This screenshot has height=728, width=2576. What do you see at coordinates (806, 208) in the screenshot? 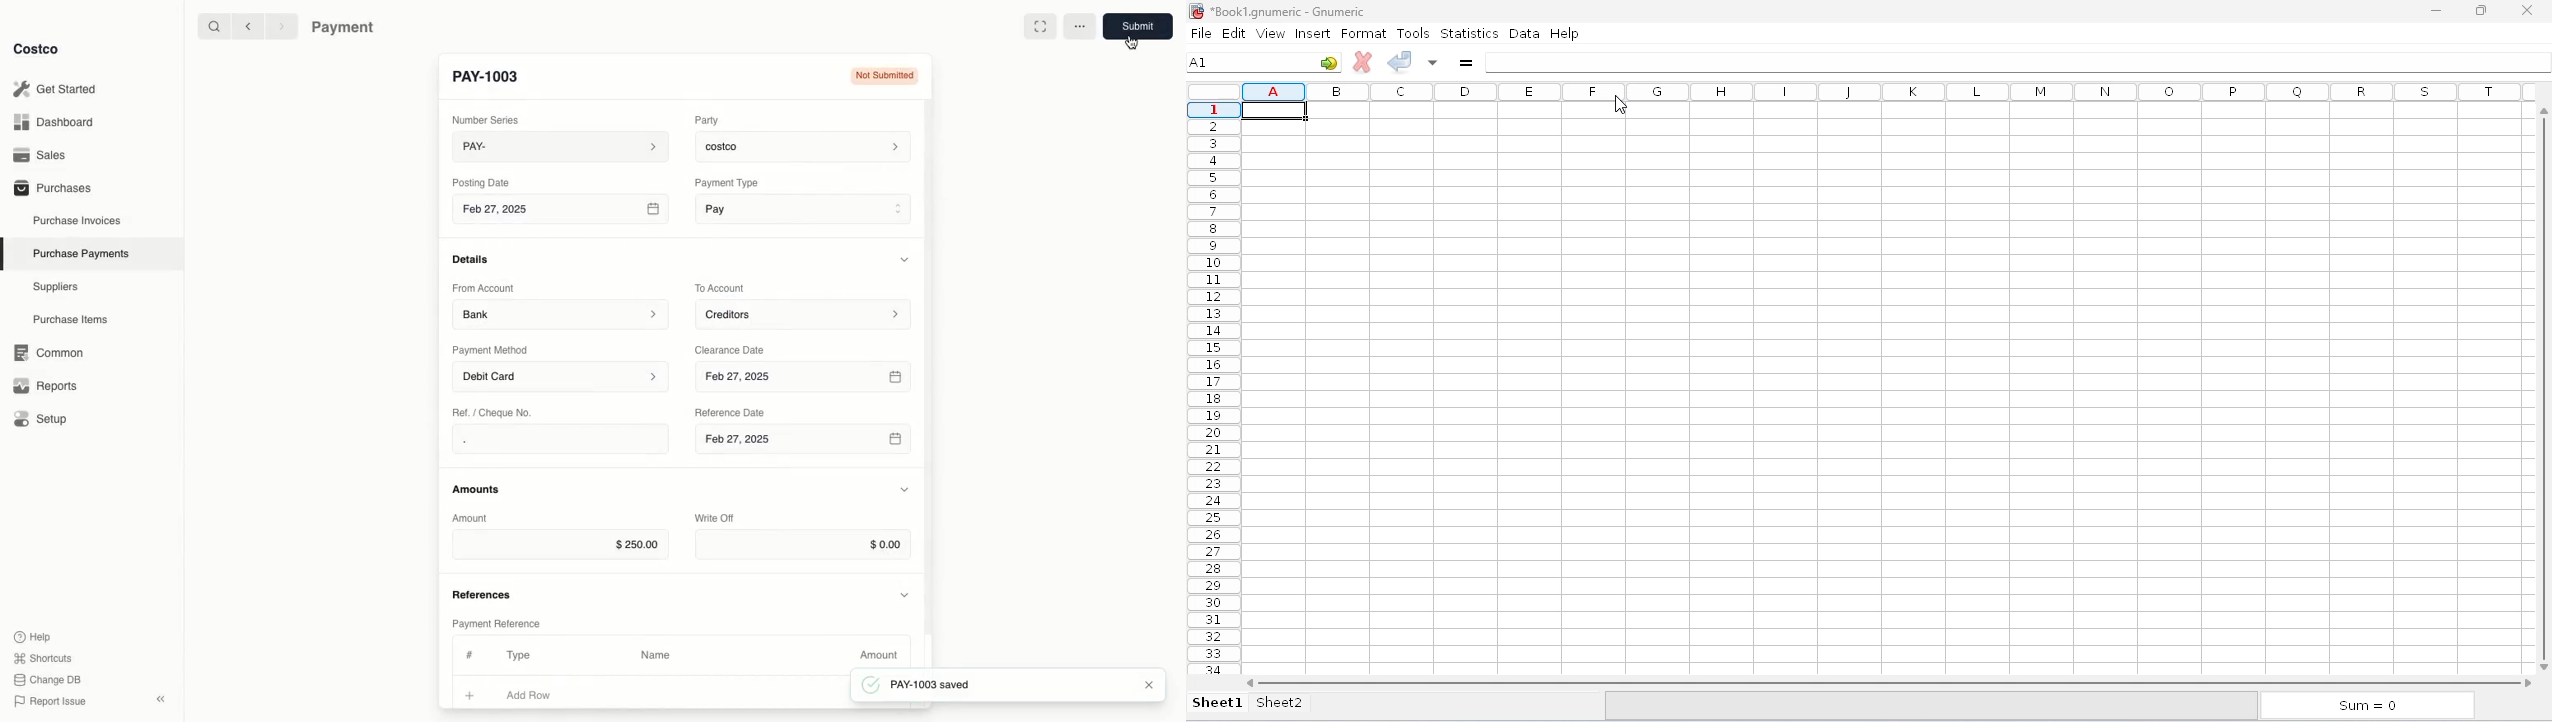
I see `Pay` at bounding box center [806, 208].